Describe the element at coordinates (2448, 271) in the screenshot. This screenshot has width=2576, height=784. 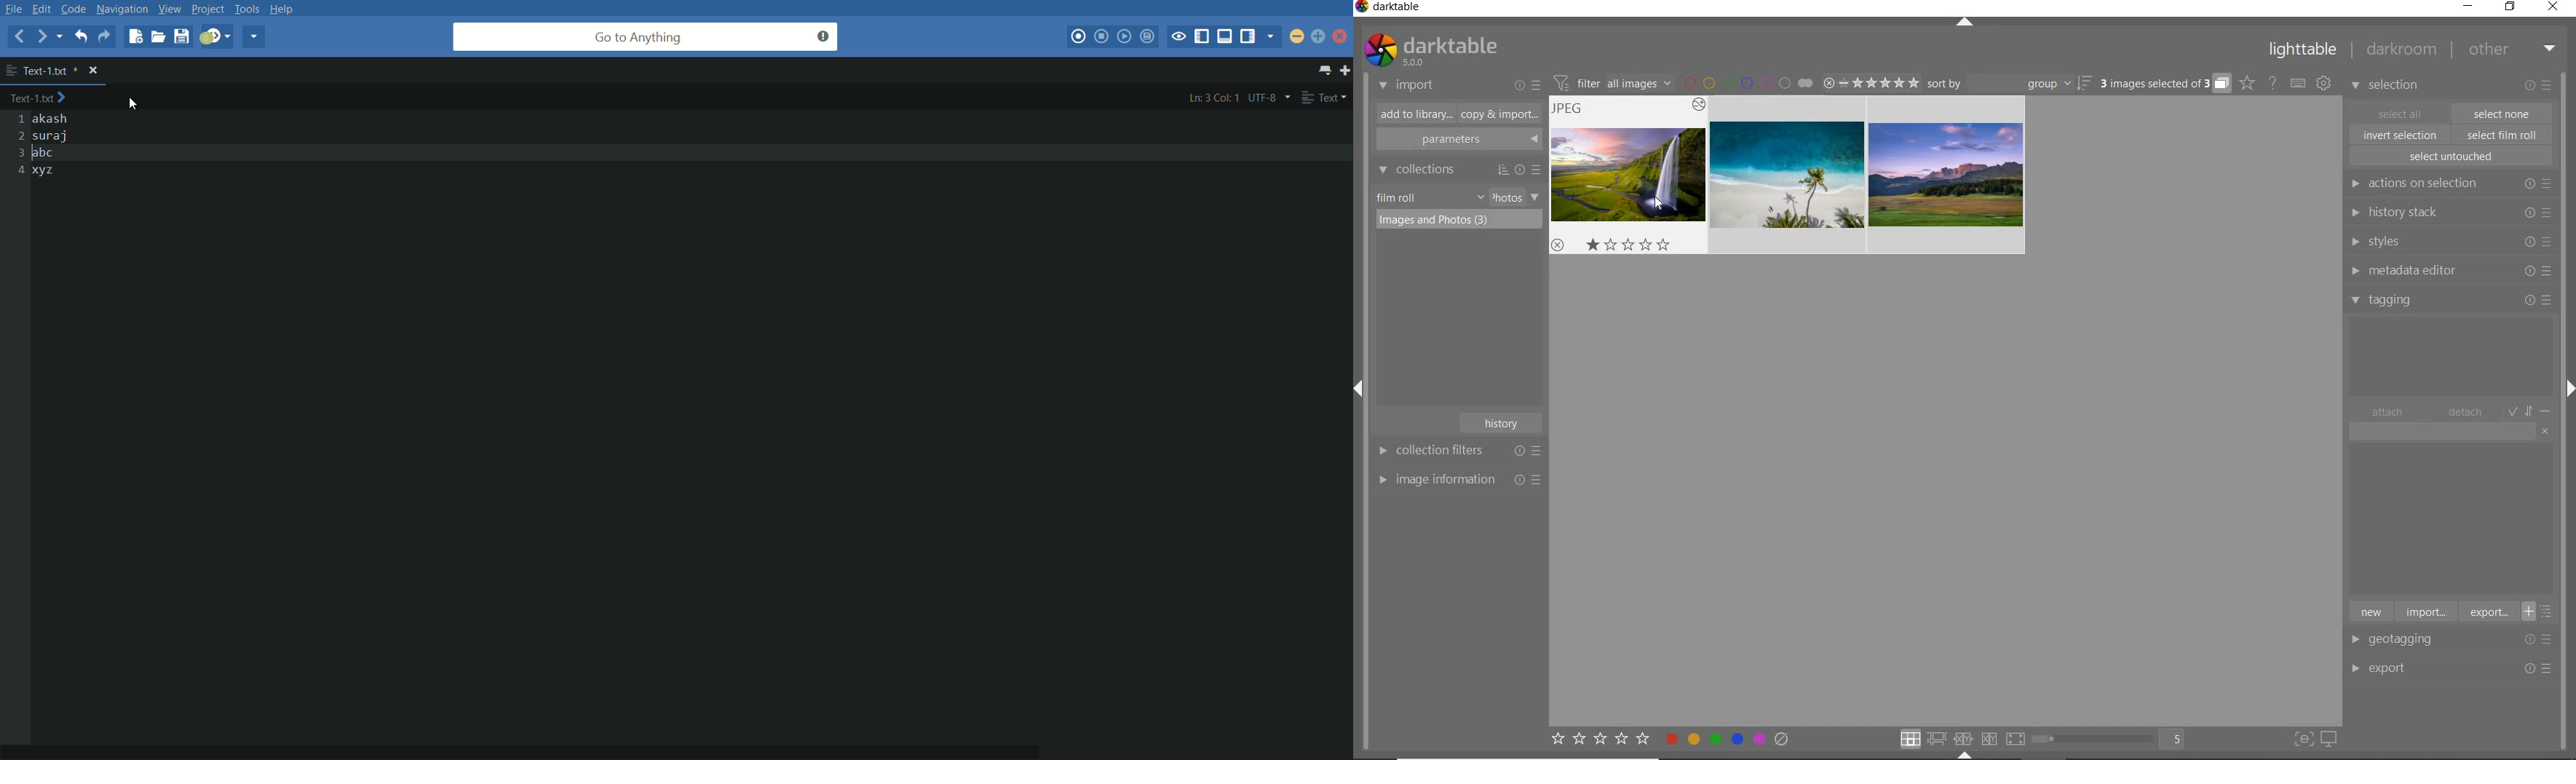
I see `metadata editor` at that location.